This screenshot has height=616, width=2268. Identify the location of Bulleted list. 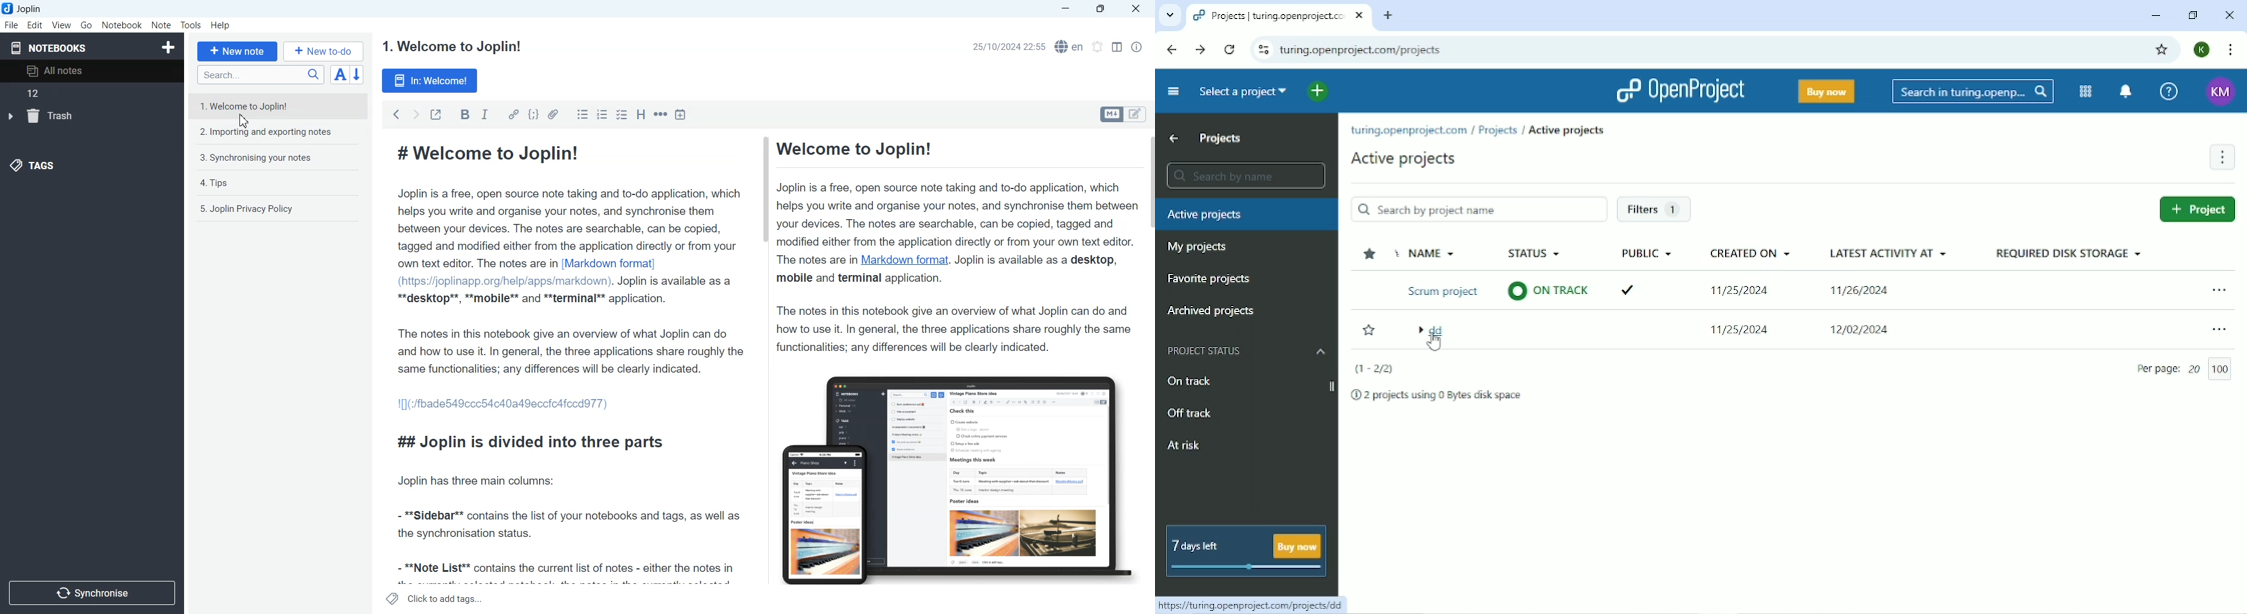
(583, 114).